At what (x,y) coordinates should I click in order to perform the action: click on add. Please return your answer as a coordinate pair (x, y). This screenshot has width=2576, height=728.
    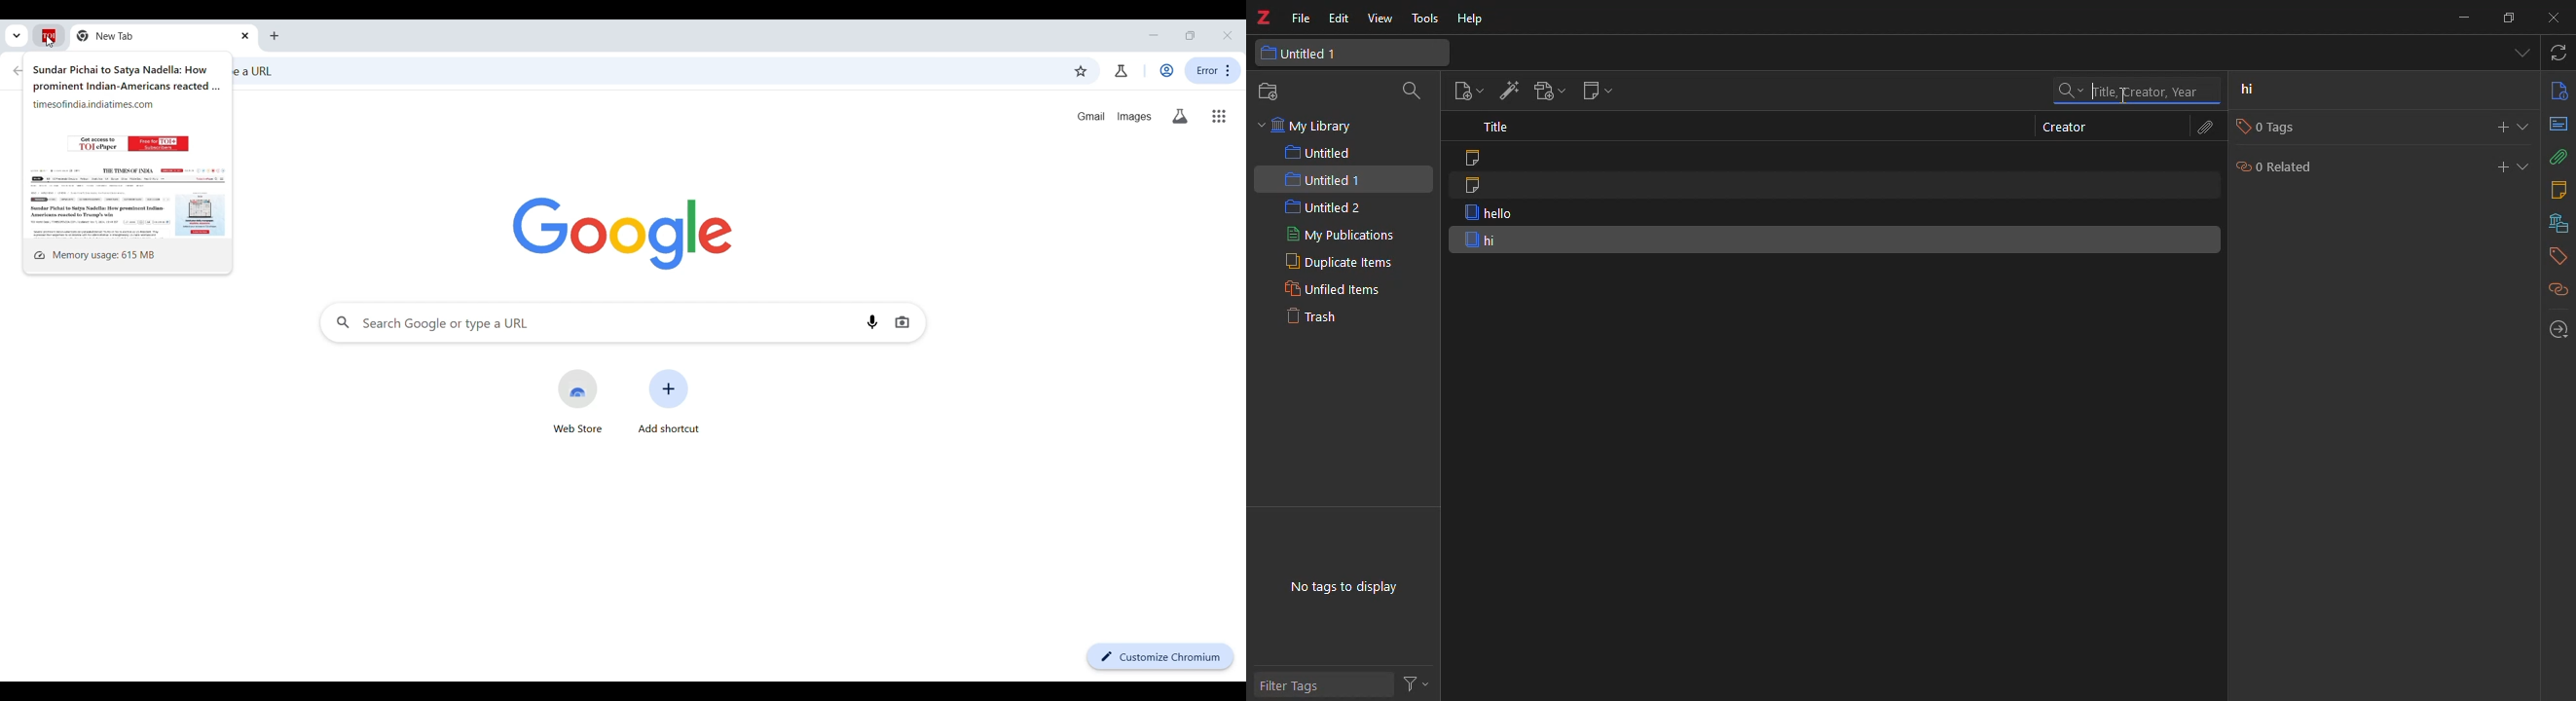
    Looking at the image, I should click on (2493, 127).